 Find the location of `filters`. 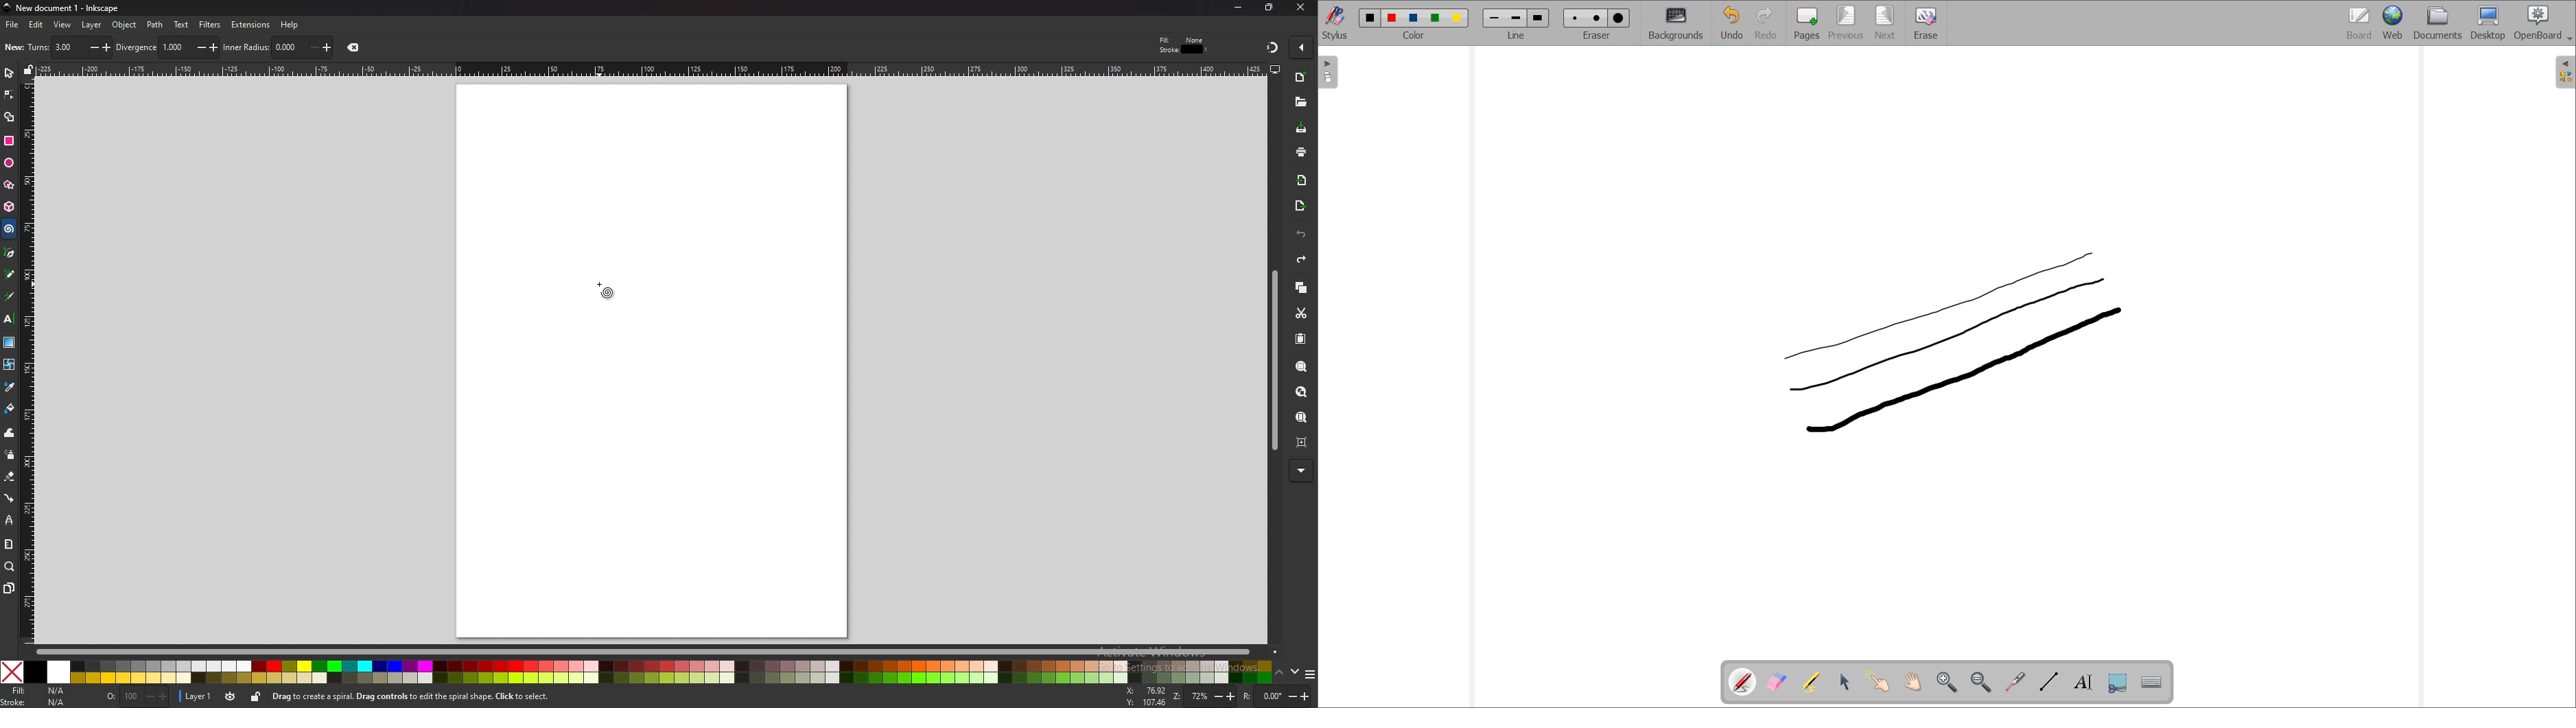

filters is located at coordinates (211, 24).